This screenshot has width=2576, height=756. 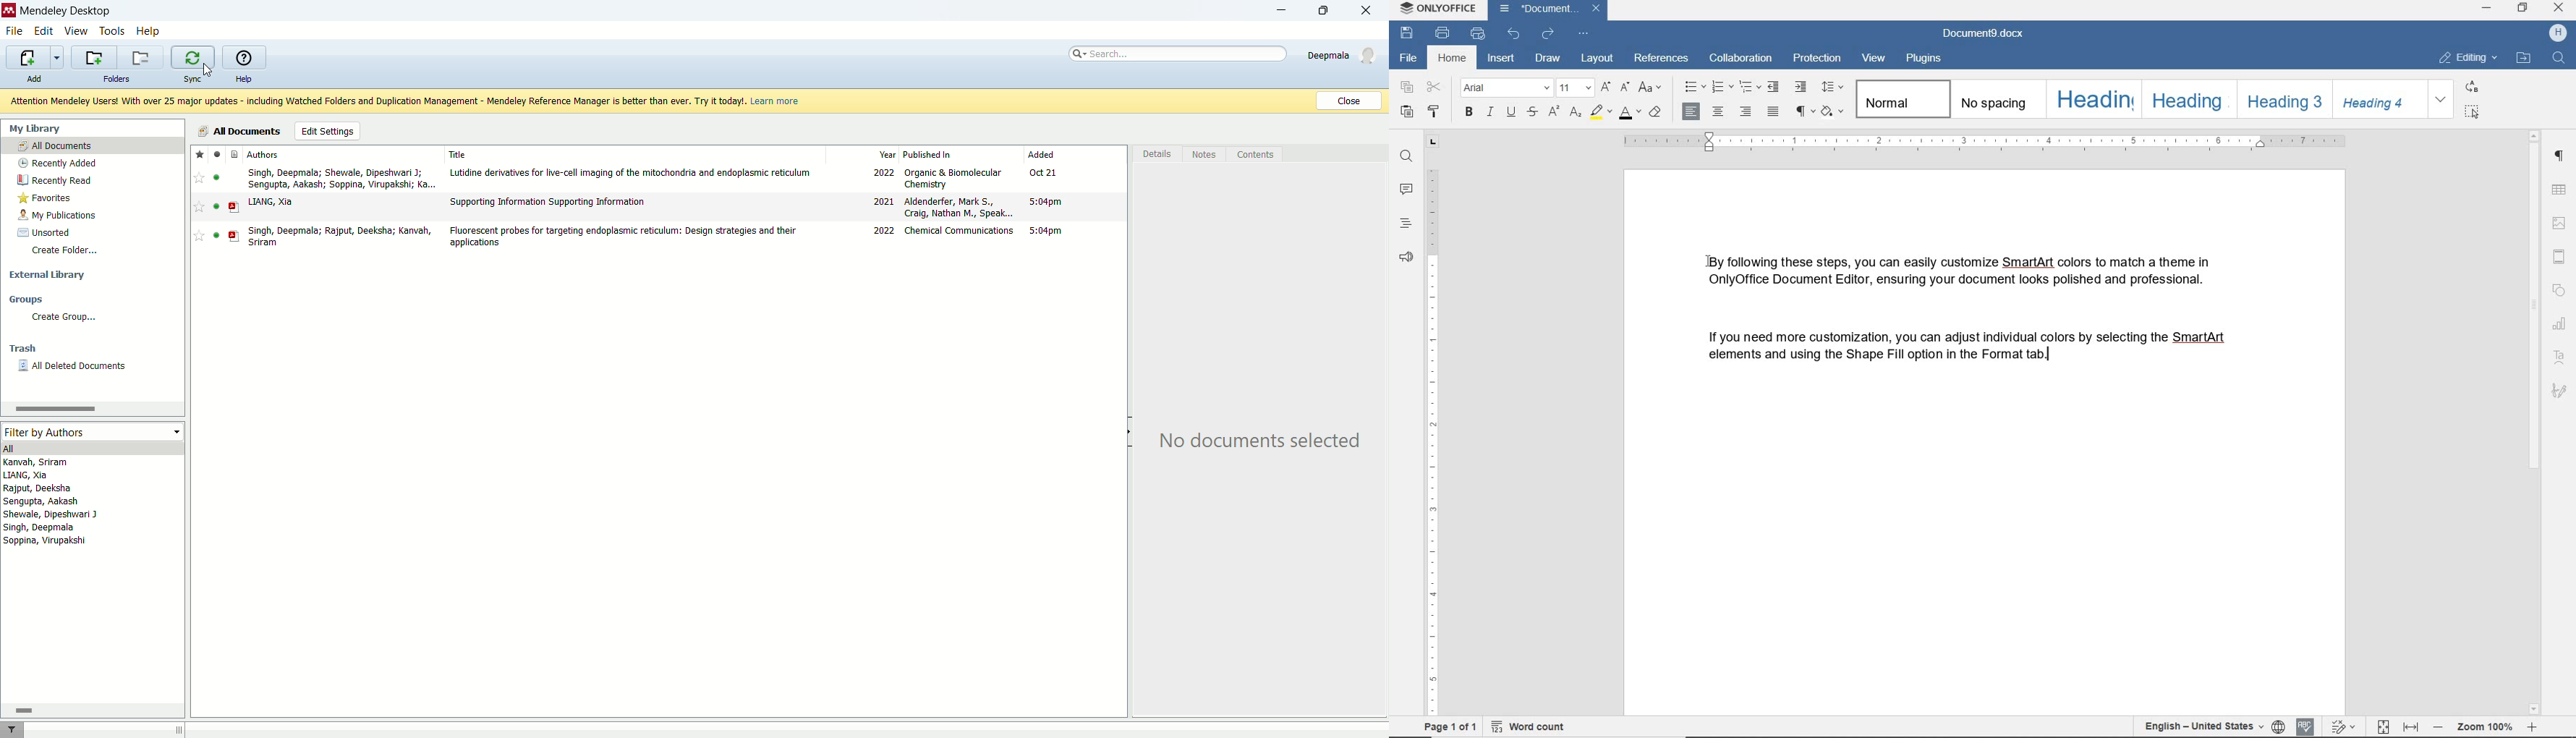 What do you see at coordinates (1692, 110) in the screenshot?
I see `align left` at bounding box center [1692, 110].